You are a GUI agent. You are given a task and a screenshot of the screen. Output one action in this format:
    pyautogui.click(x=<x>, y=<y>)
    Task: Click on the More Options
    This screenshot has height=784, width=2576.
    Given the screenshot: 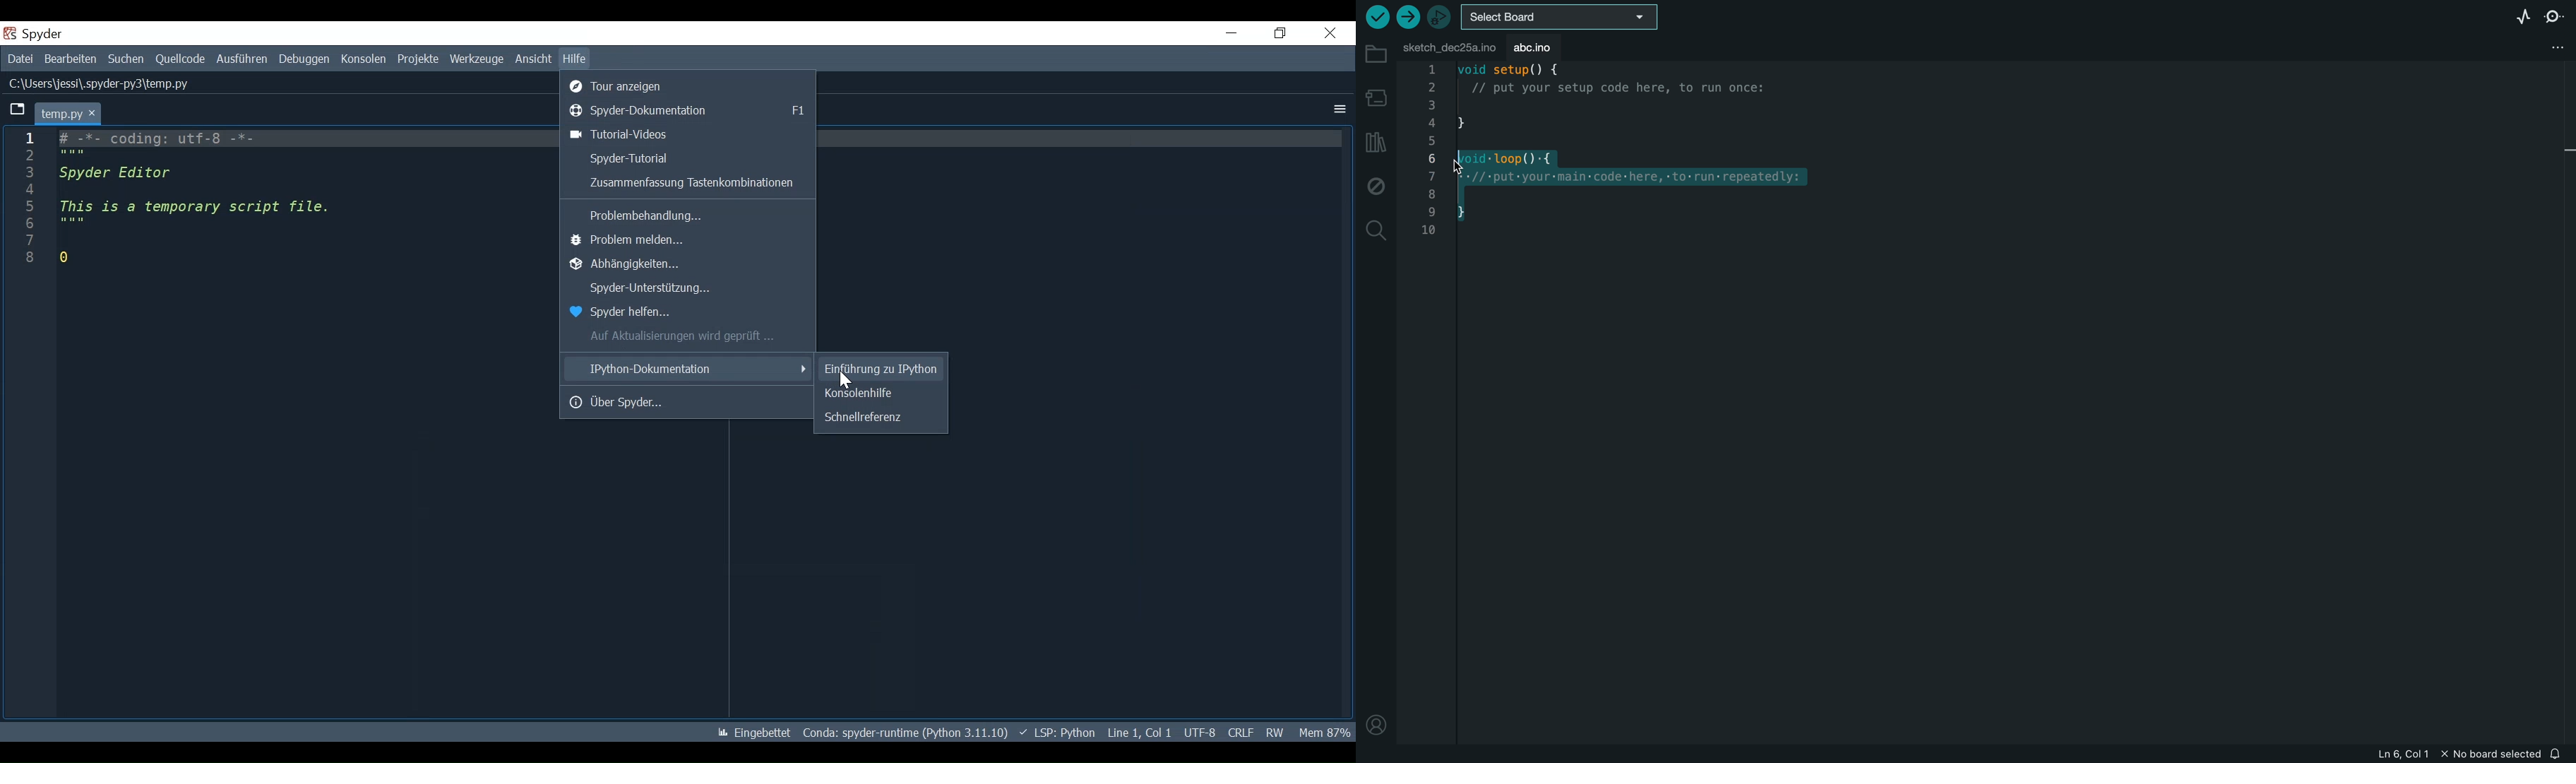 What is the action you would take?
    pyautogui.click(x=1337, y=110)
    